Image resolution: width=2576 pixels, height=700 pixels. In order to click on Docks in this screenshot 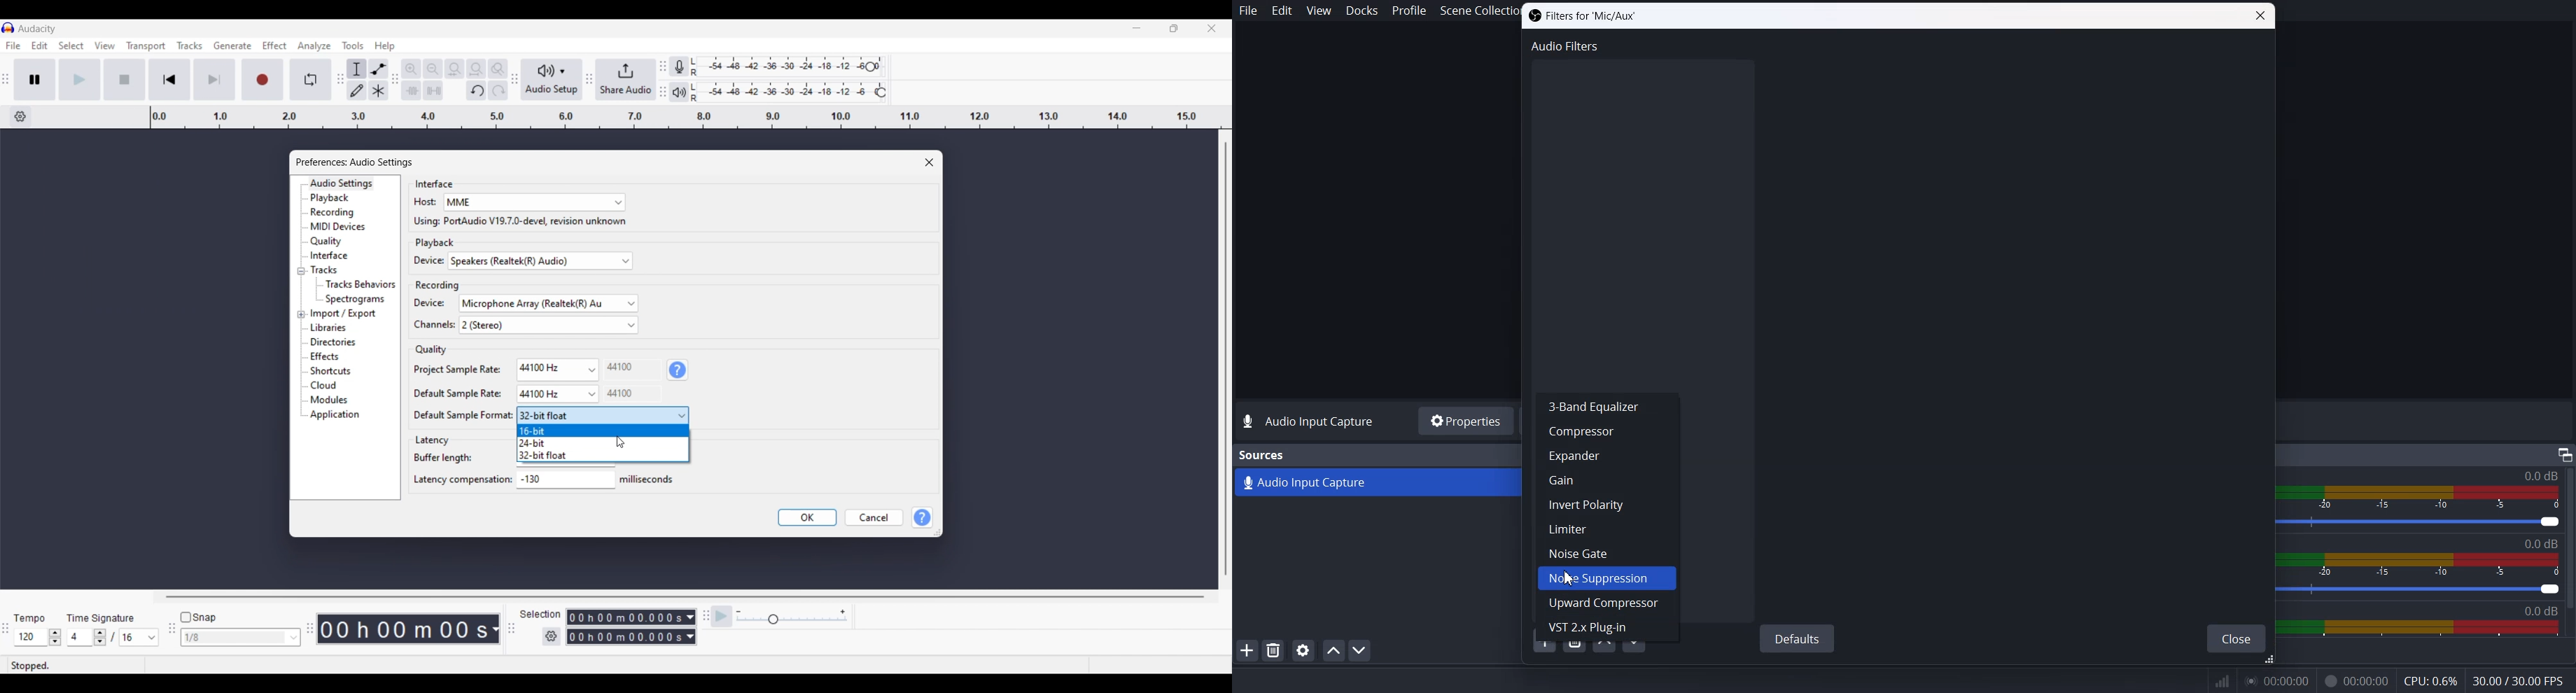, I will do `click(1362, 11)`.